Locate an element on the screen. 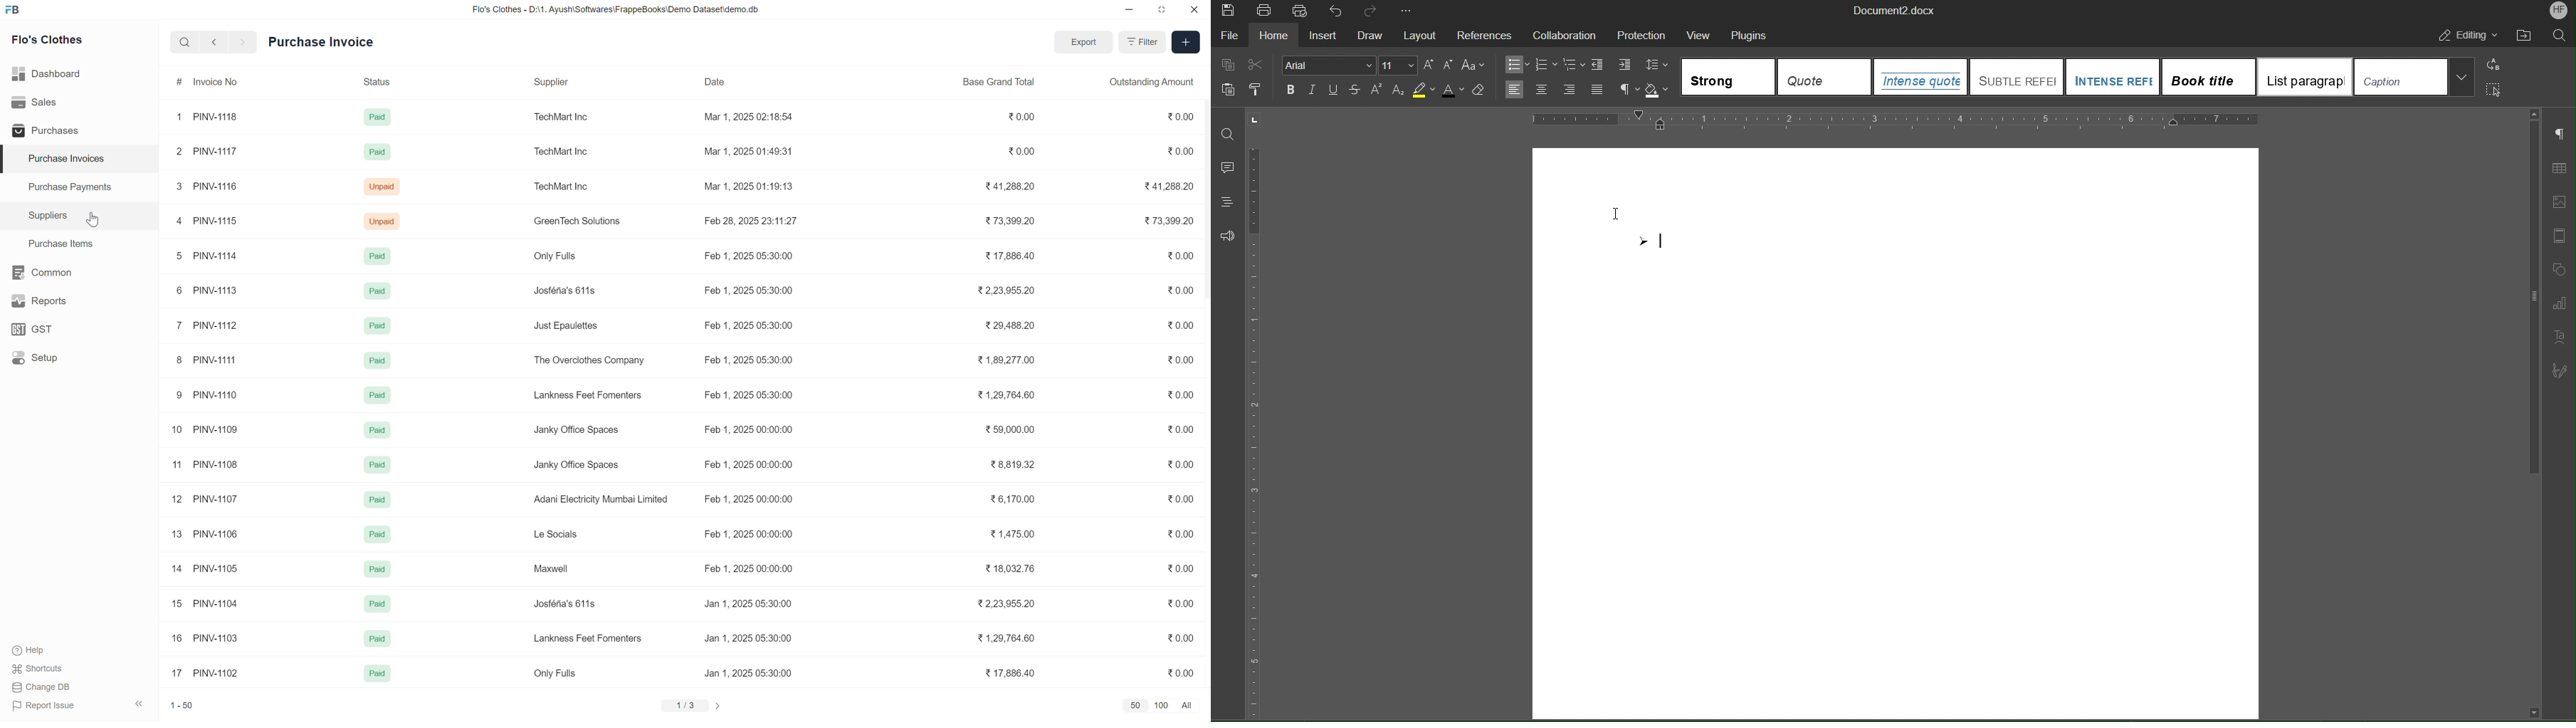  30.00 is located at coordinates (1176, 359).